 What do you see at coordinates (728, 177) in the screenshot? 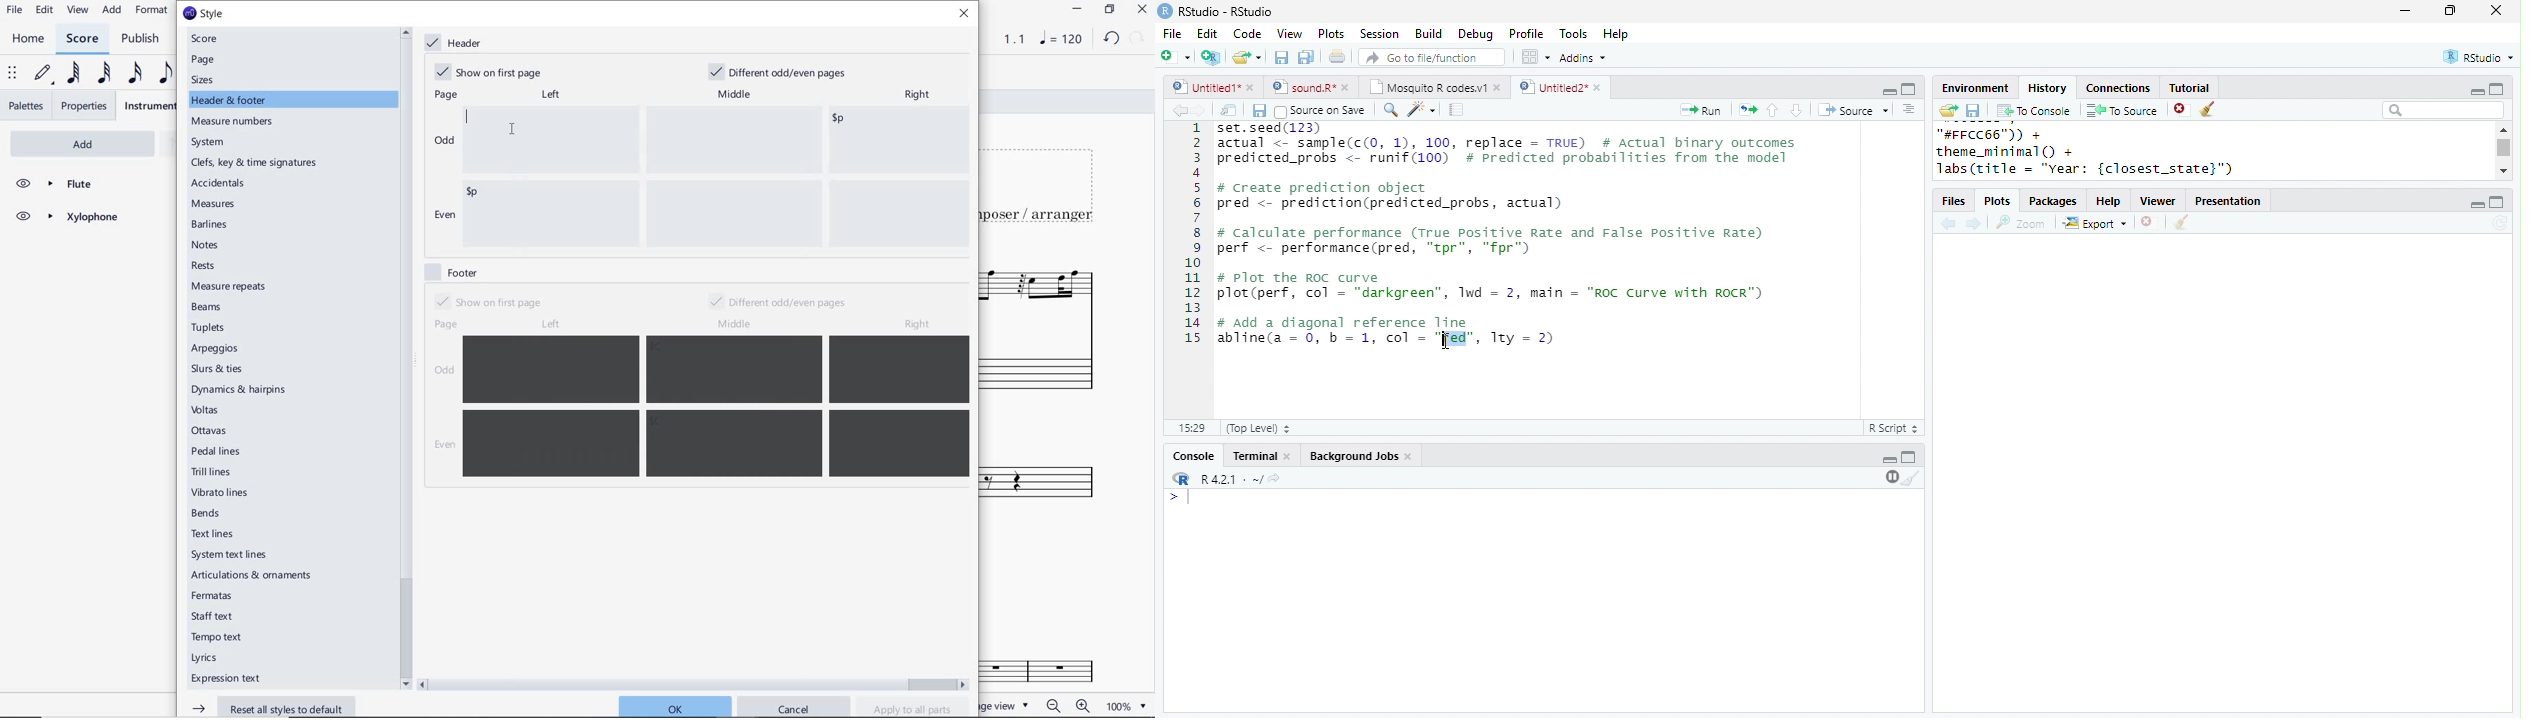
I see `enter data` at bounding box center [728, 177].